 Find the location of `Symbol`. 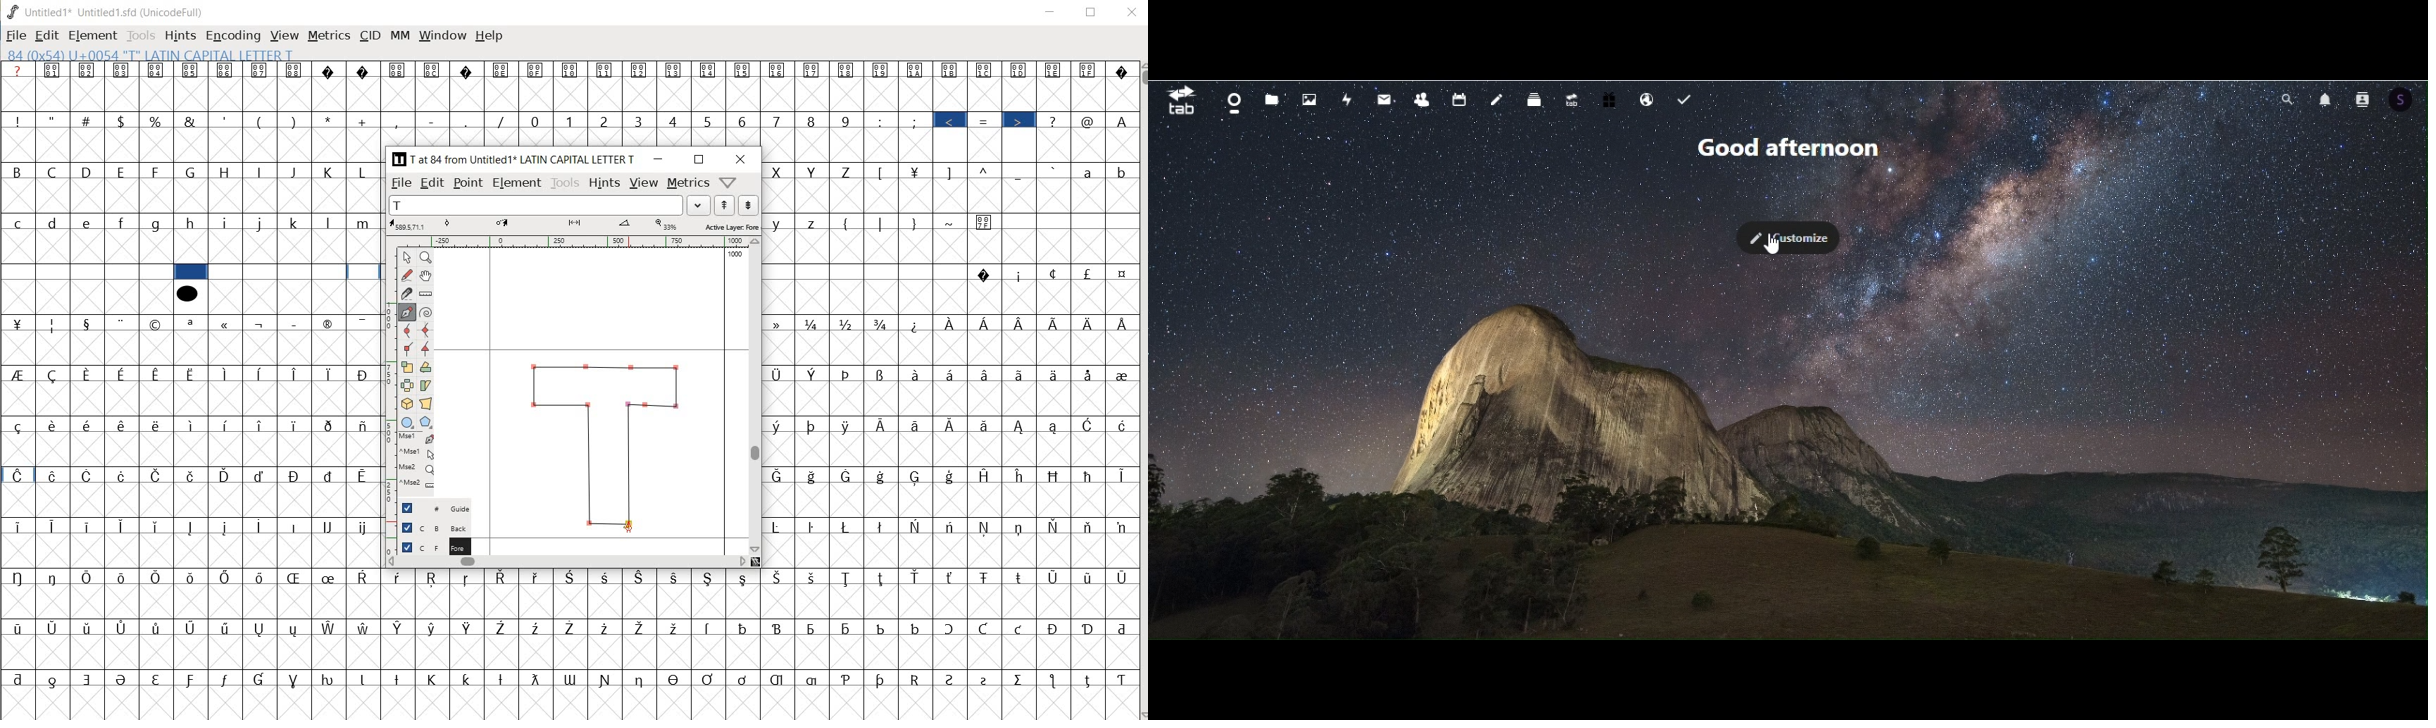

Symbol is located at coordinates (89, 71).